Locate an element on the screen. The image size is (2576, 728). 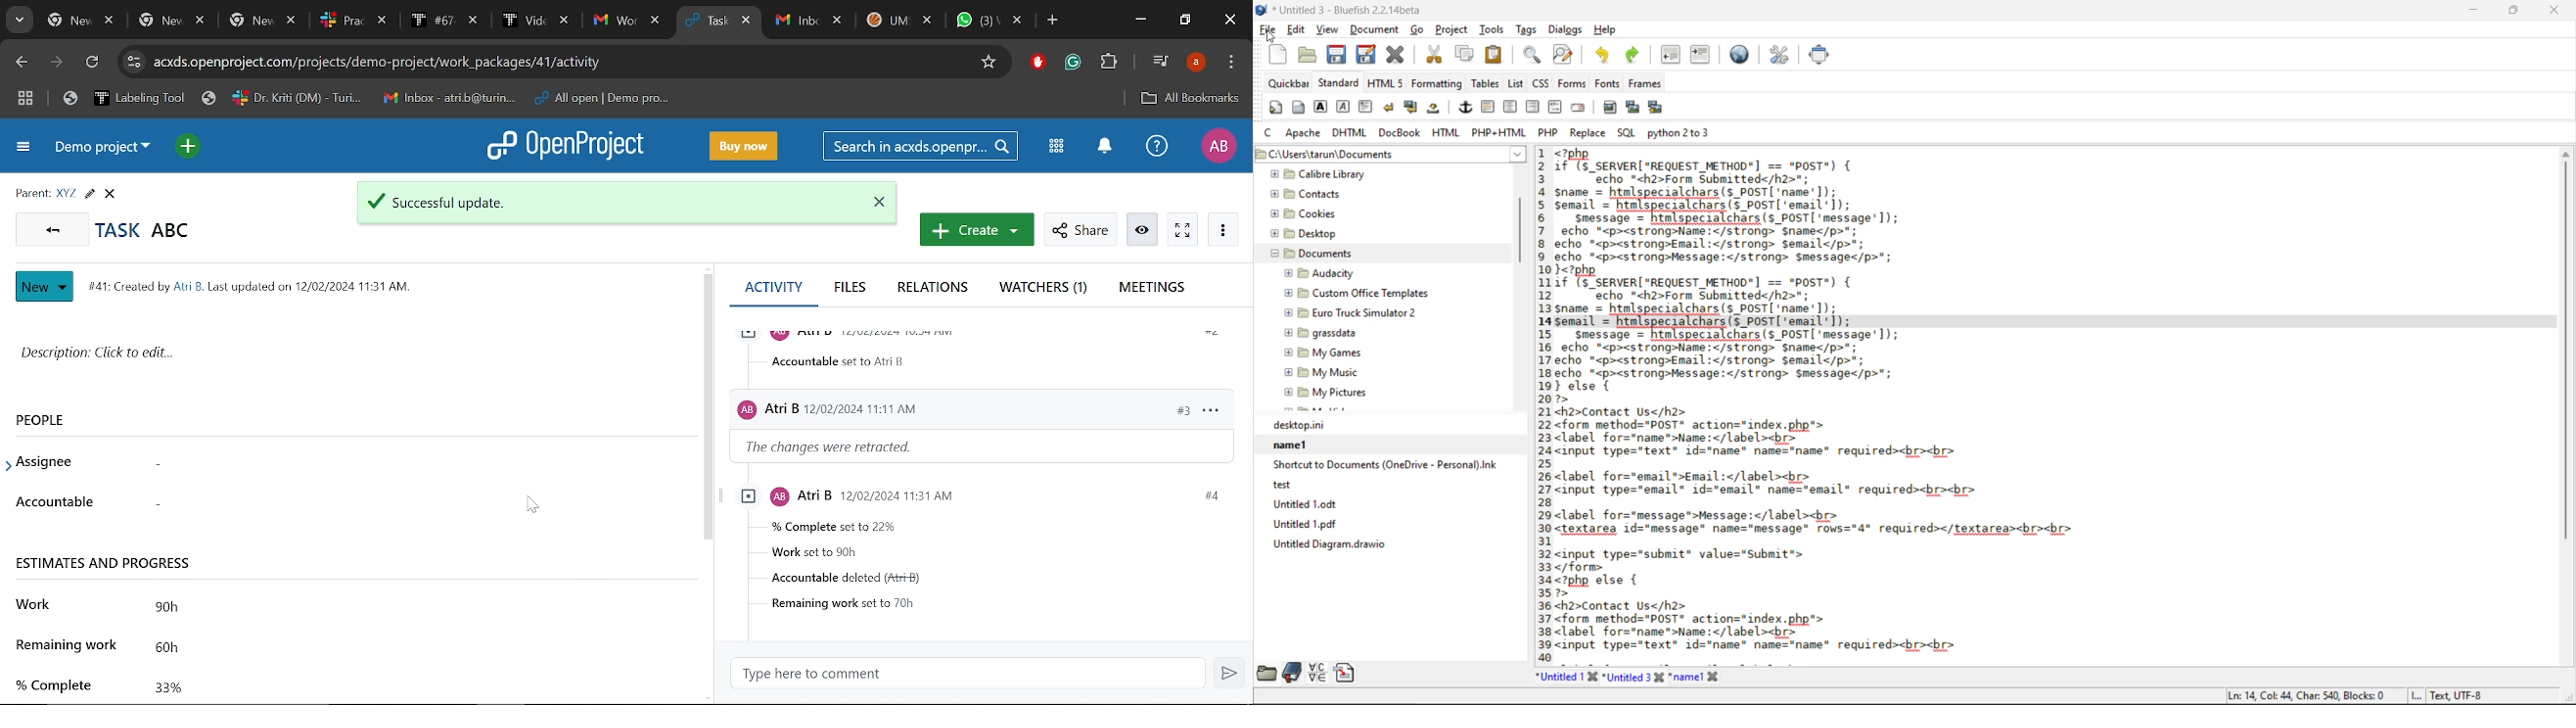
project is located at coordinates (1453, 32).